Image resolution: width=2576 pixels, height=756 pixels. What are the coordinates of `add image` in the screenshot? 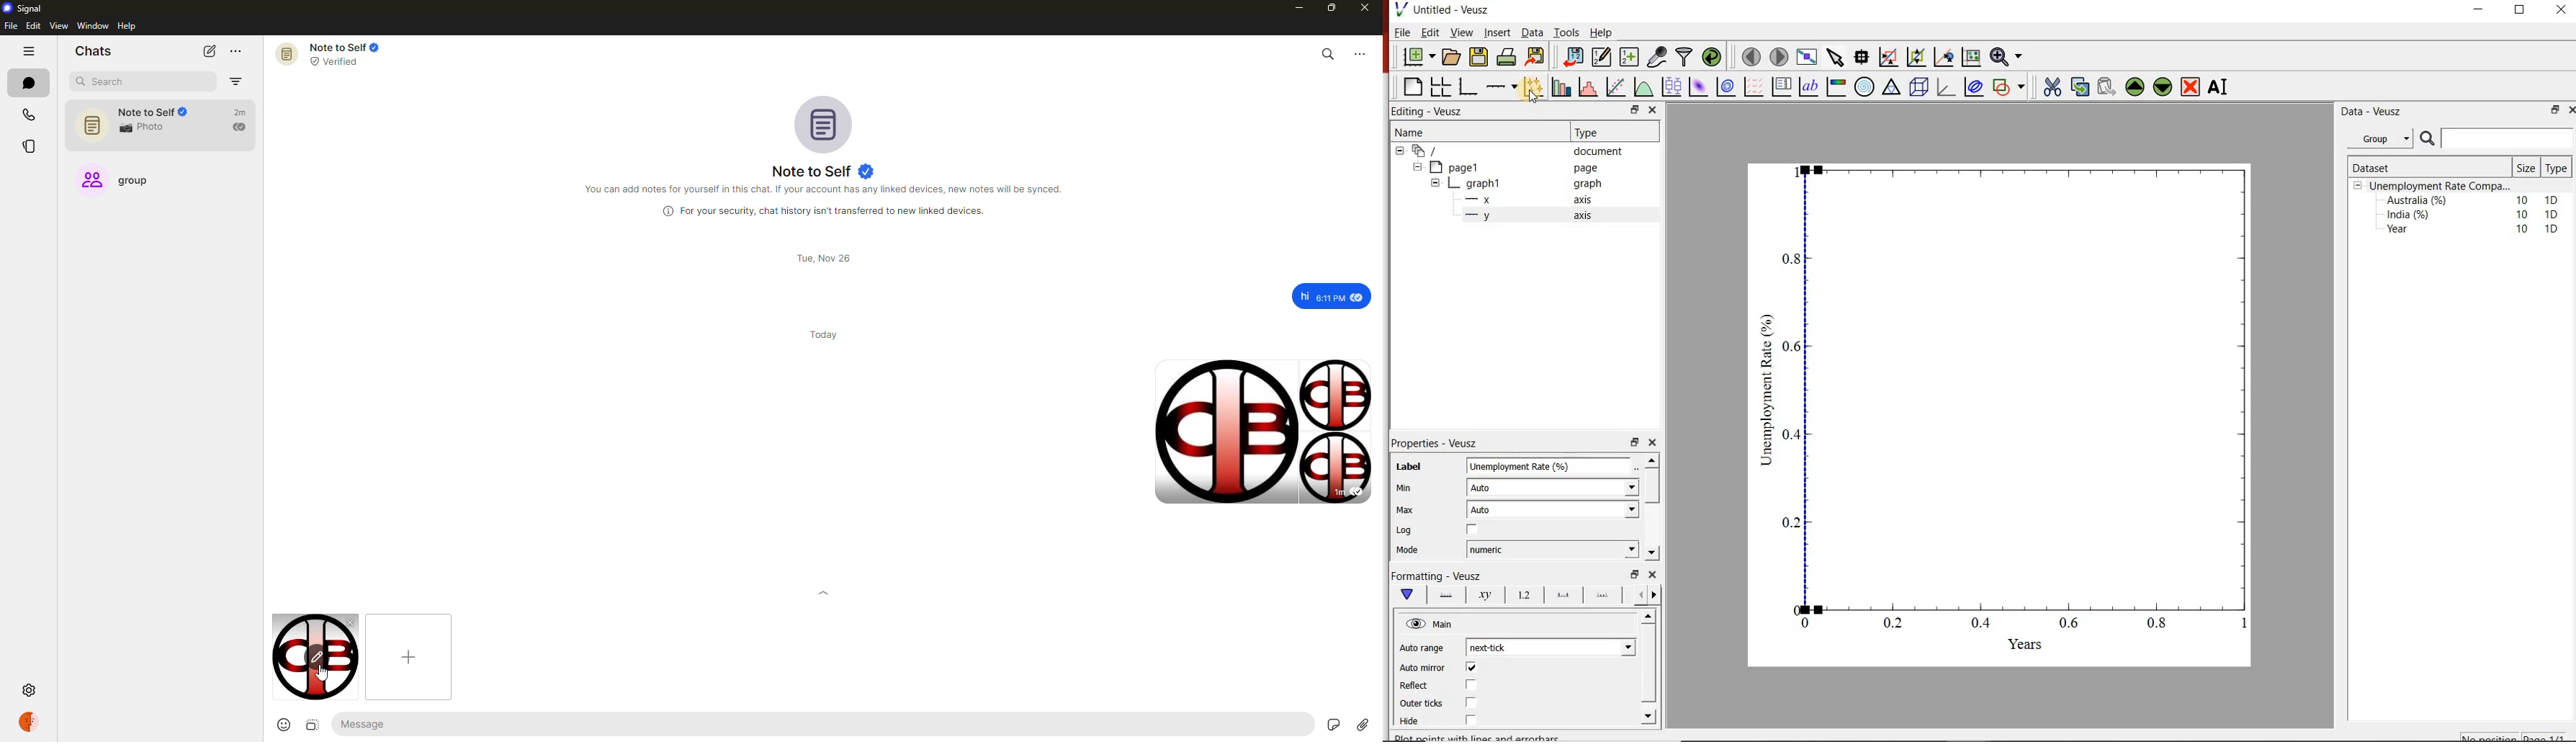 It's located at (408, 656).